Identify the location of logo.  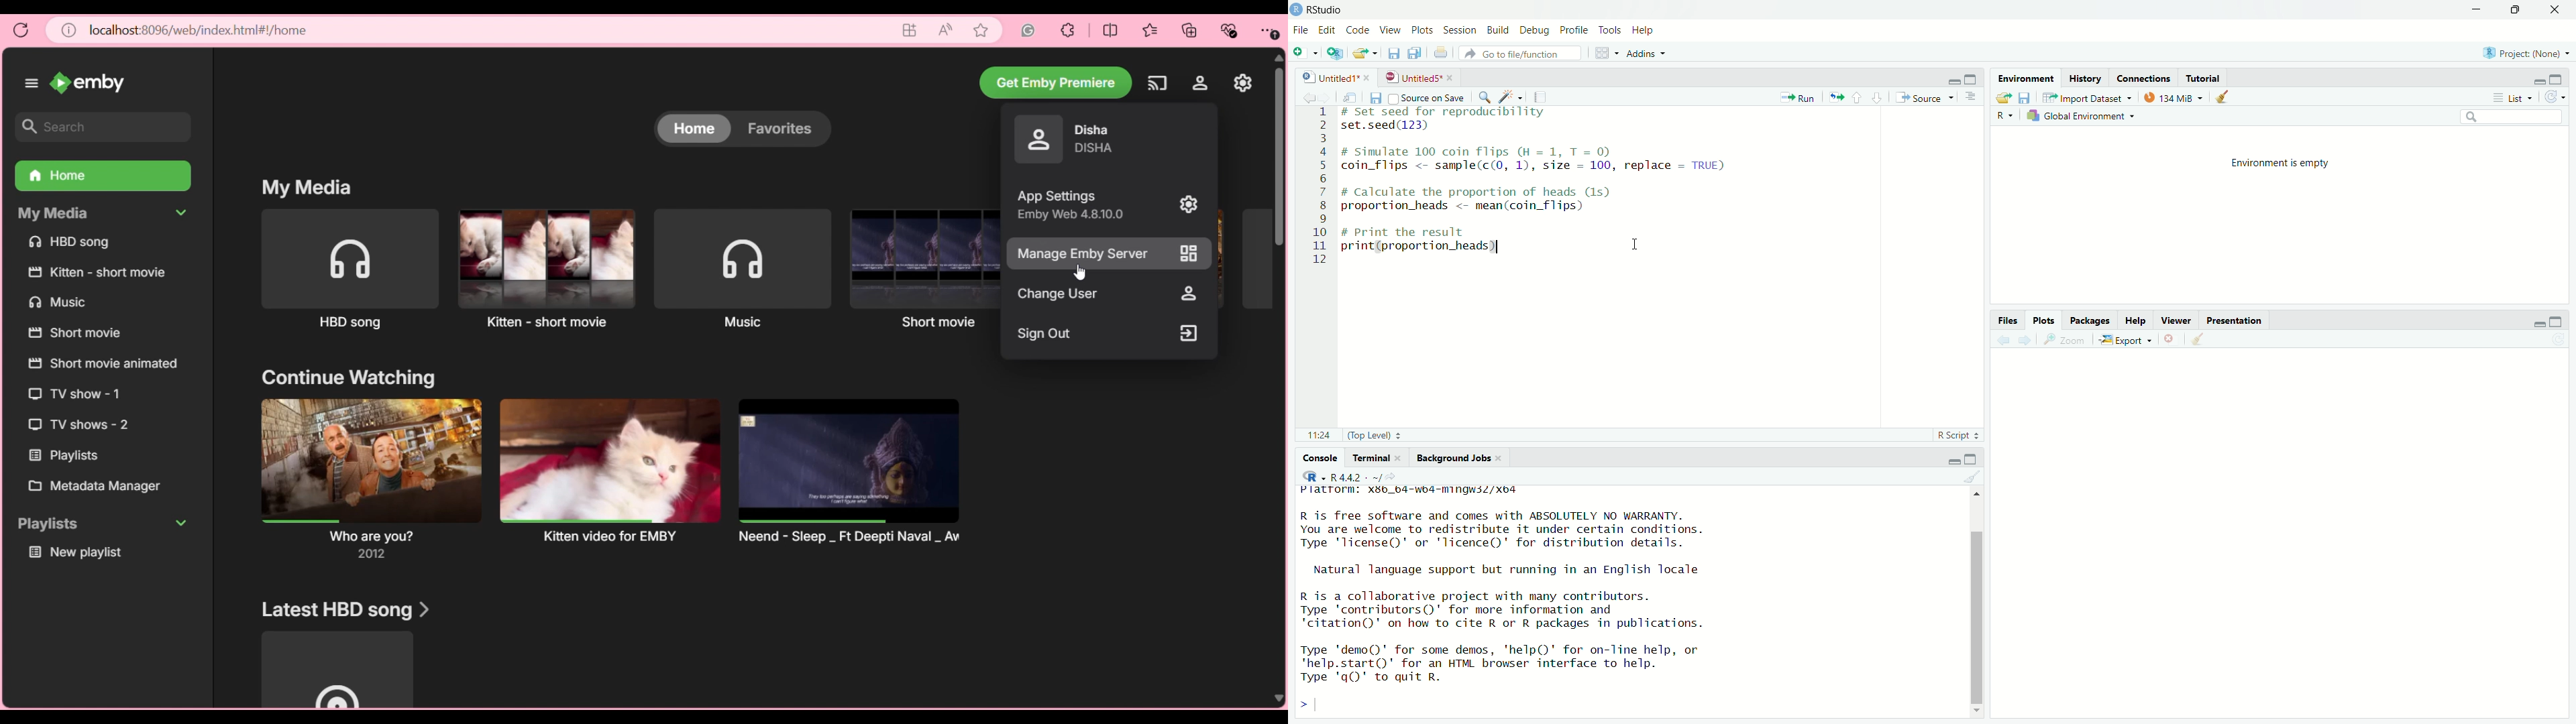
(1296, 10).